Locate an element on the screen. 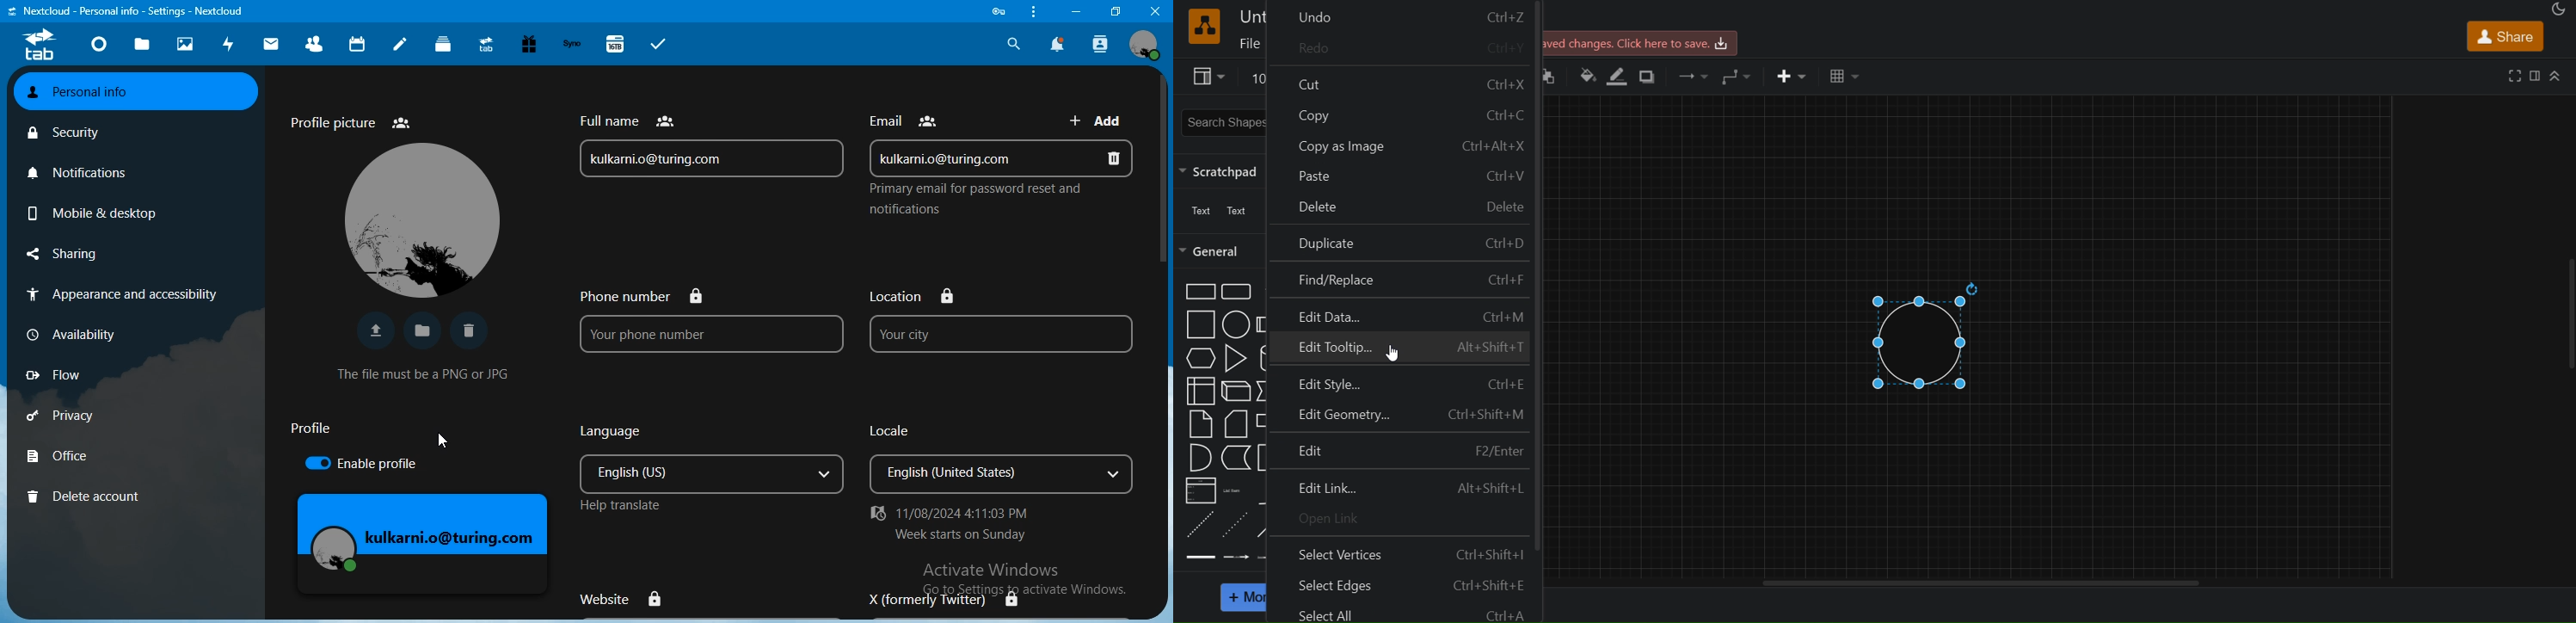 Image resolution: width=2576 pixels, height=644 pixels. availbility is located at coordinates (71, 332).